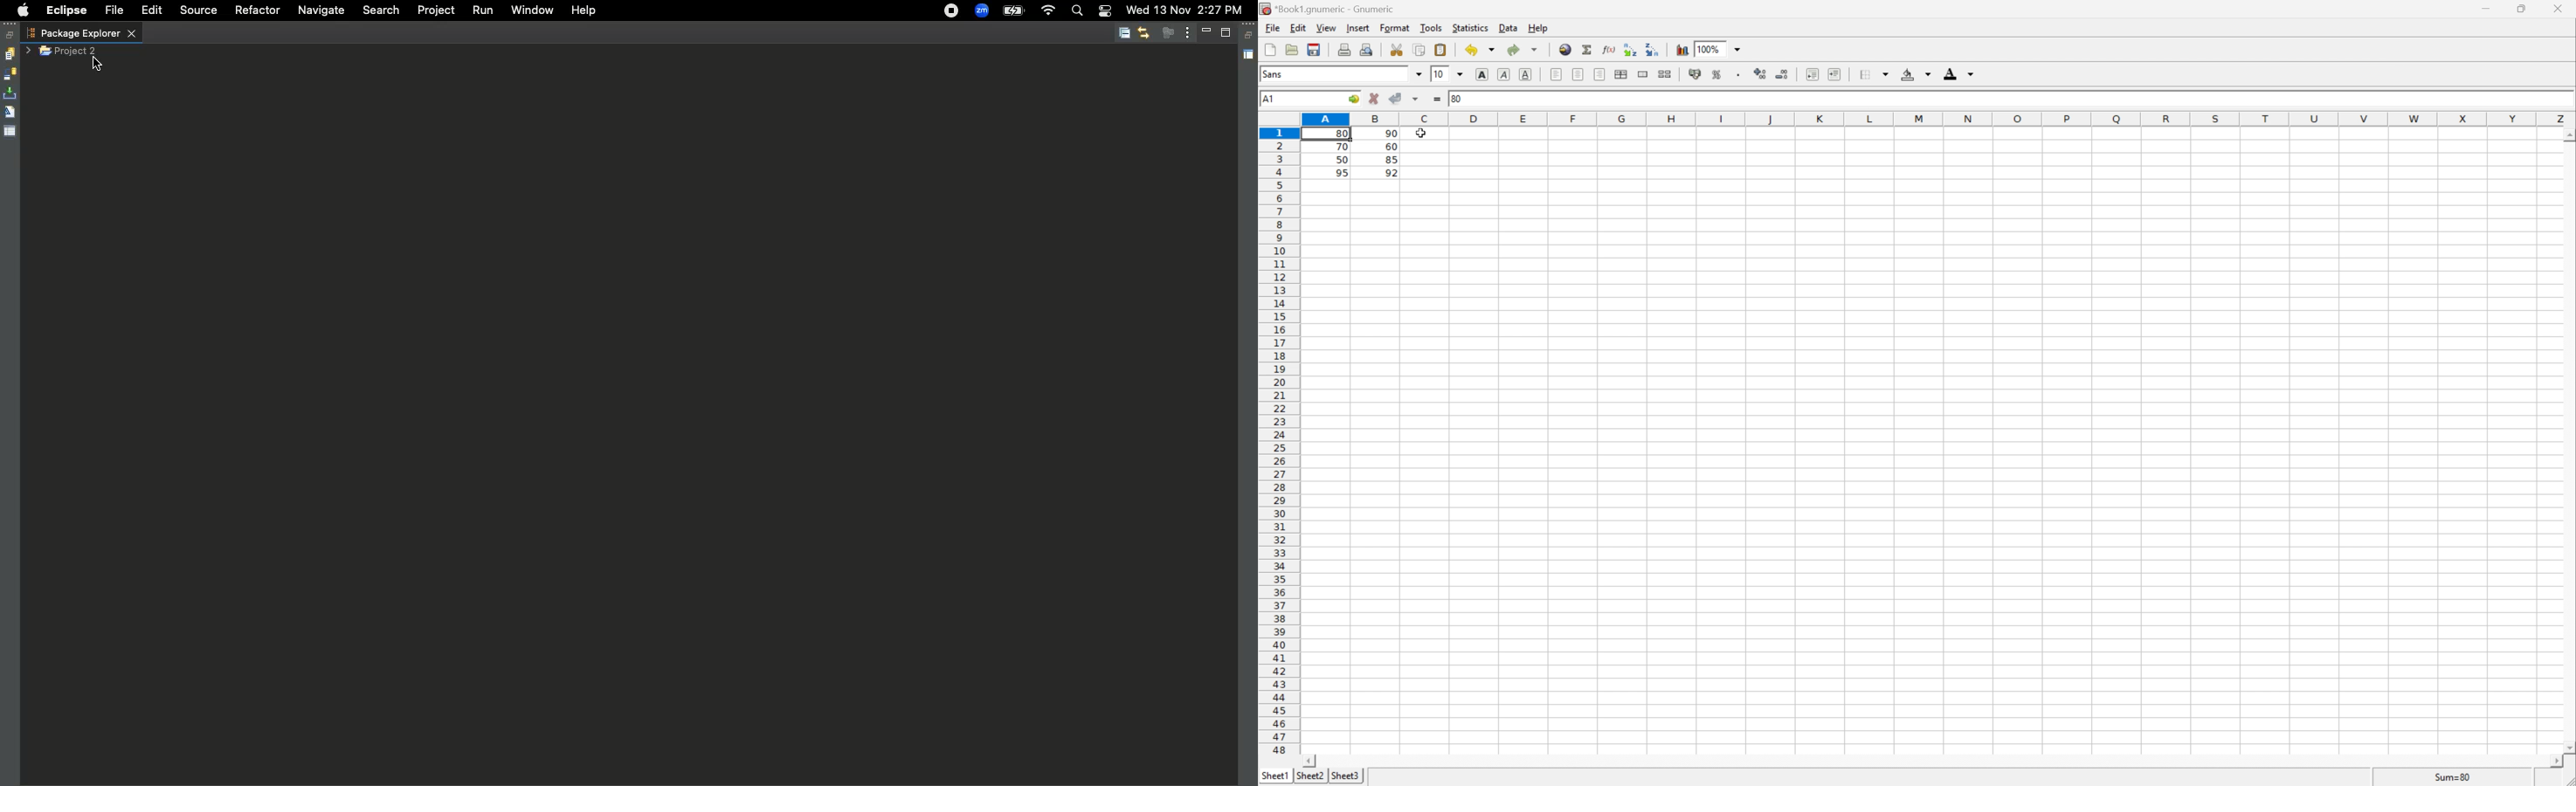 Image resolution: width=2576 pixels, height=812 pixels. What do you see at coordinates (2568, 135) in the screenshot?
I see `Scroll Up` at bounding box center [2568, 135].